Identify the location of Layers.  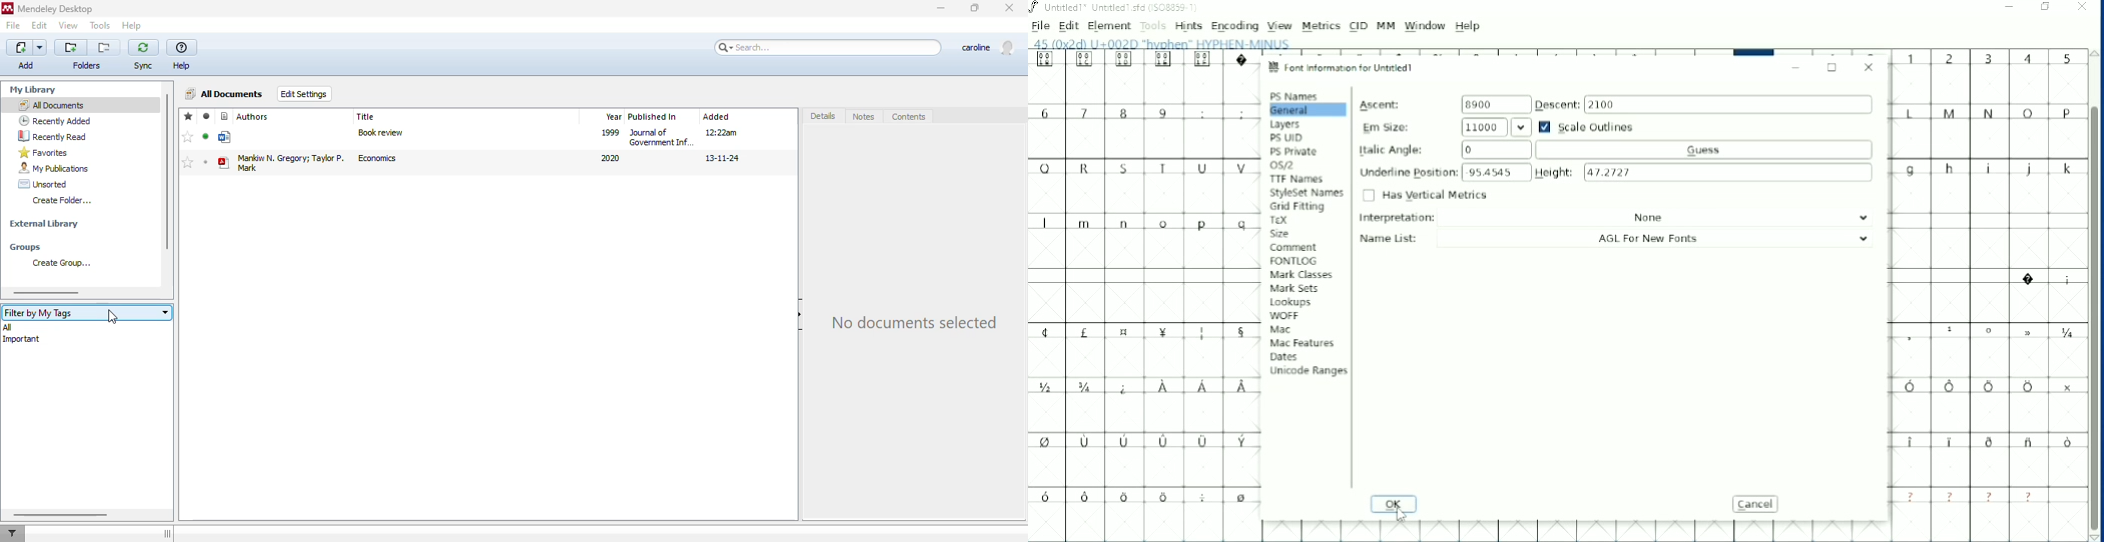
(1287, 125).